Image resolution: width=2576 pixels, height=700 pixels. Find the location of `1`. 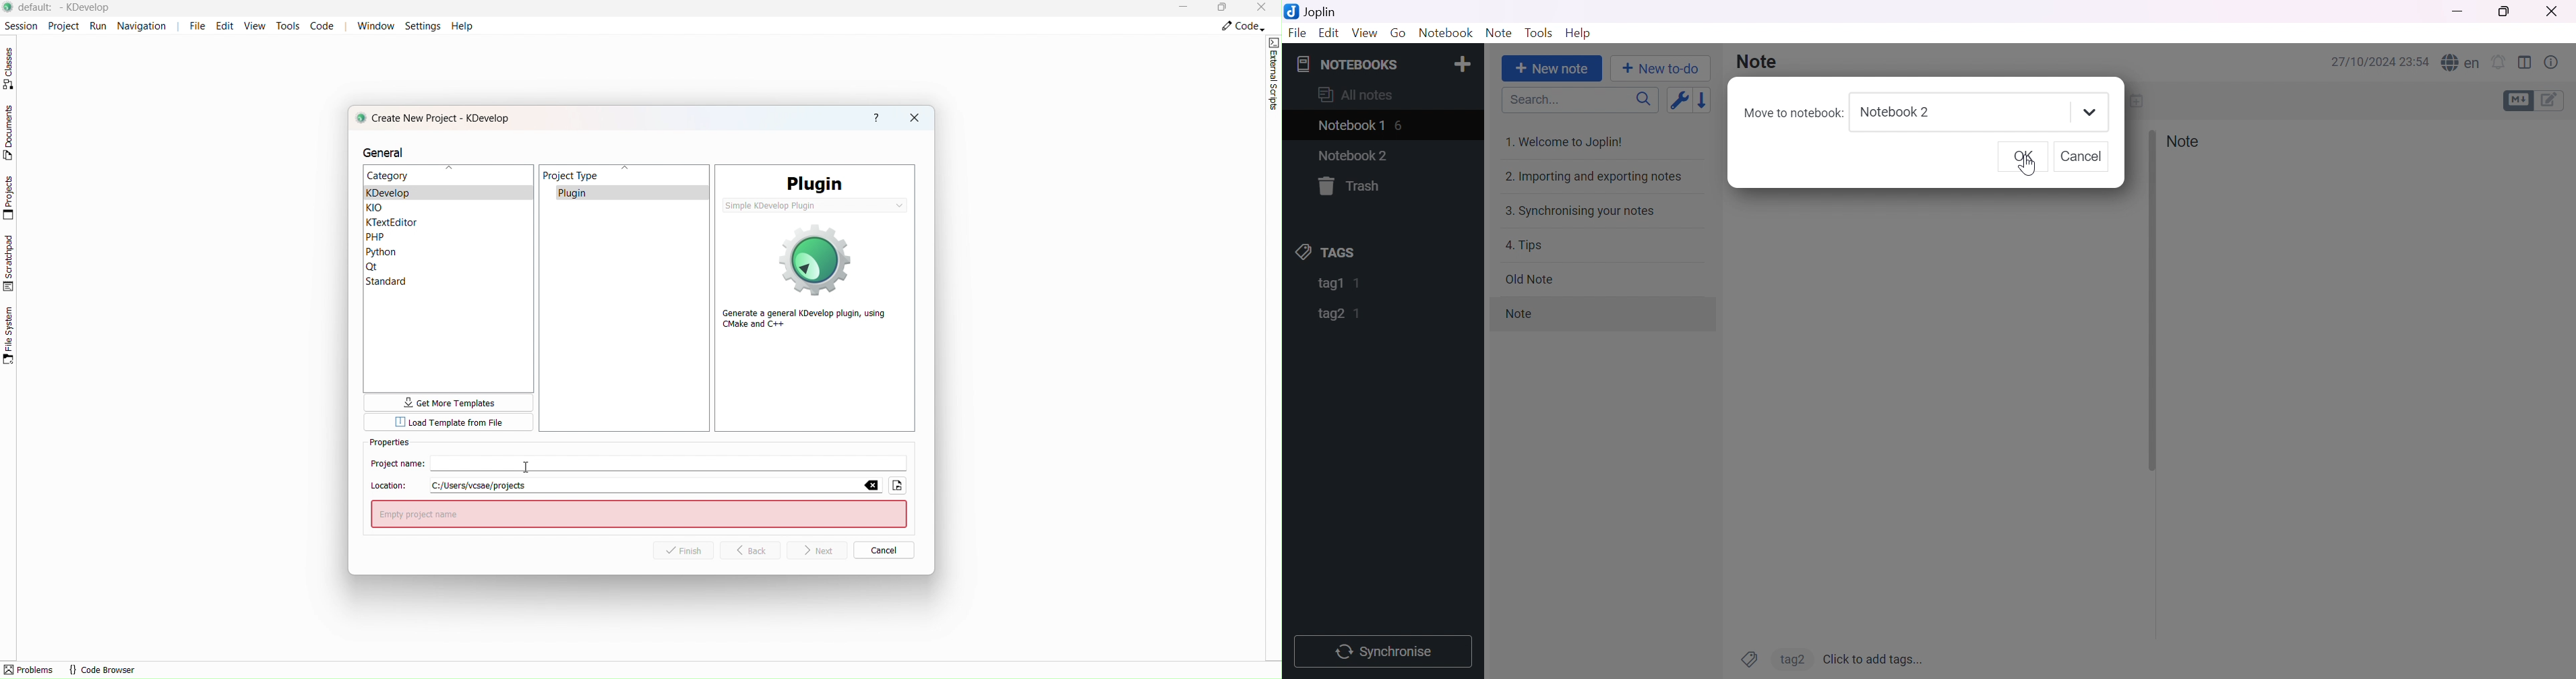

1 is located at coordinates (1359, 283).